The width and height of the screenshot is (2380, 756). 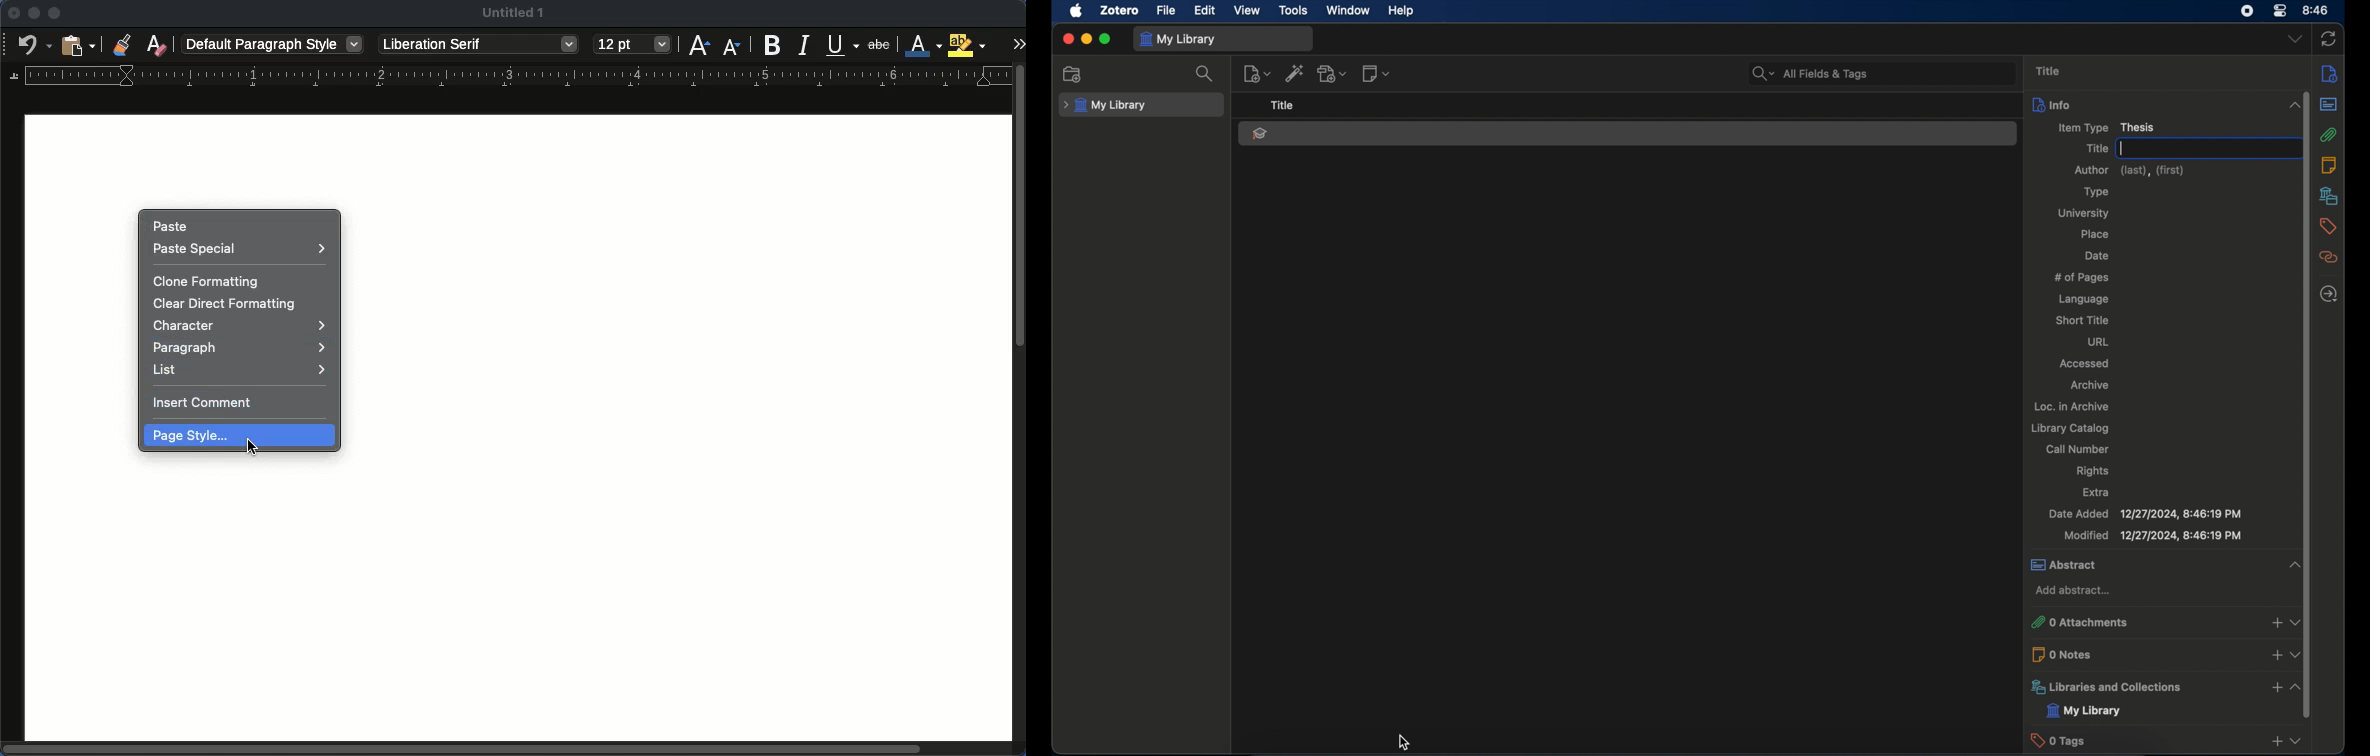 What do you see at coordinates (700, 45) in the screenshot?
I see `increase` at bounding box center [700, 45].